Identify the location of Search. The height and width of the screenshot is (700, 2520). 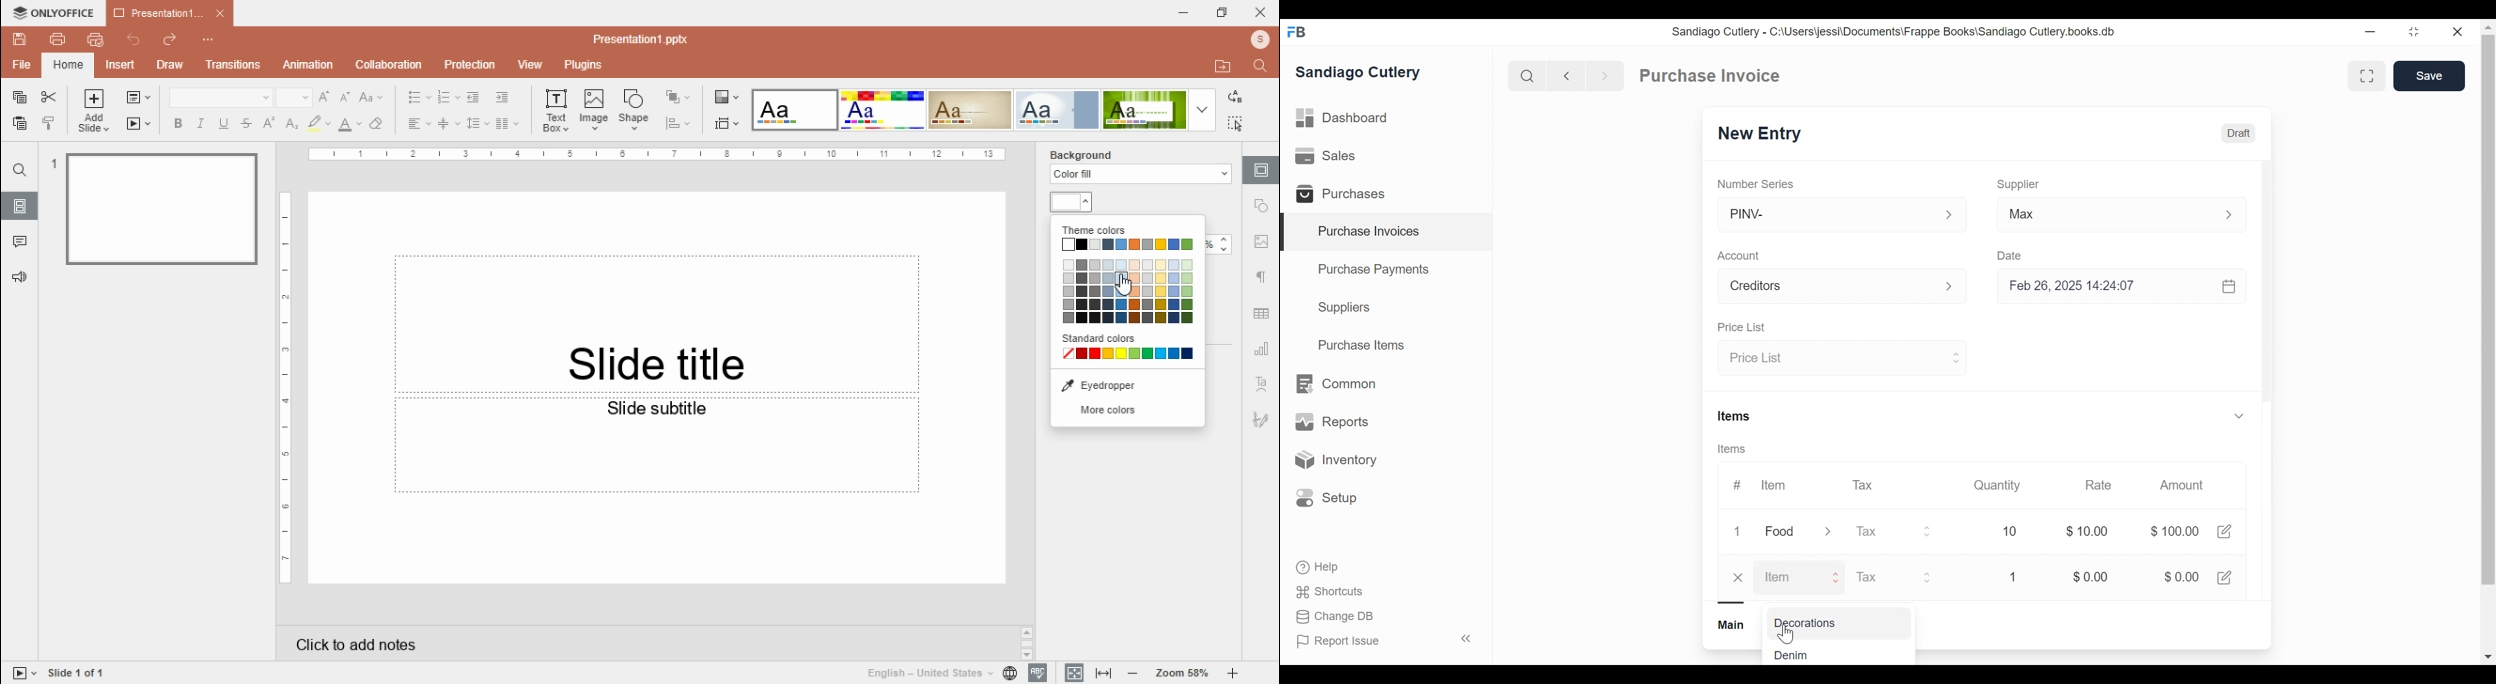
(1527, 75).